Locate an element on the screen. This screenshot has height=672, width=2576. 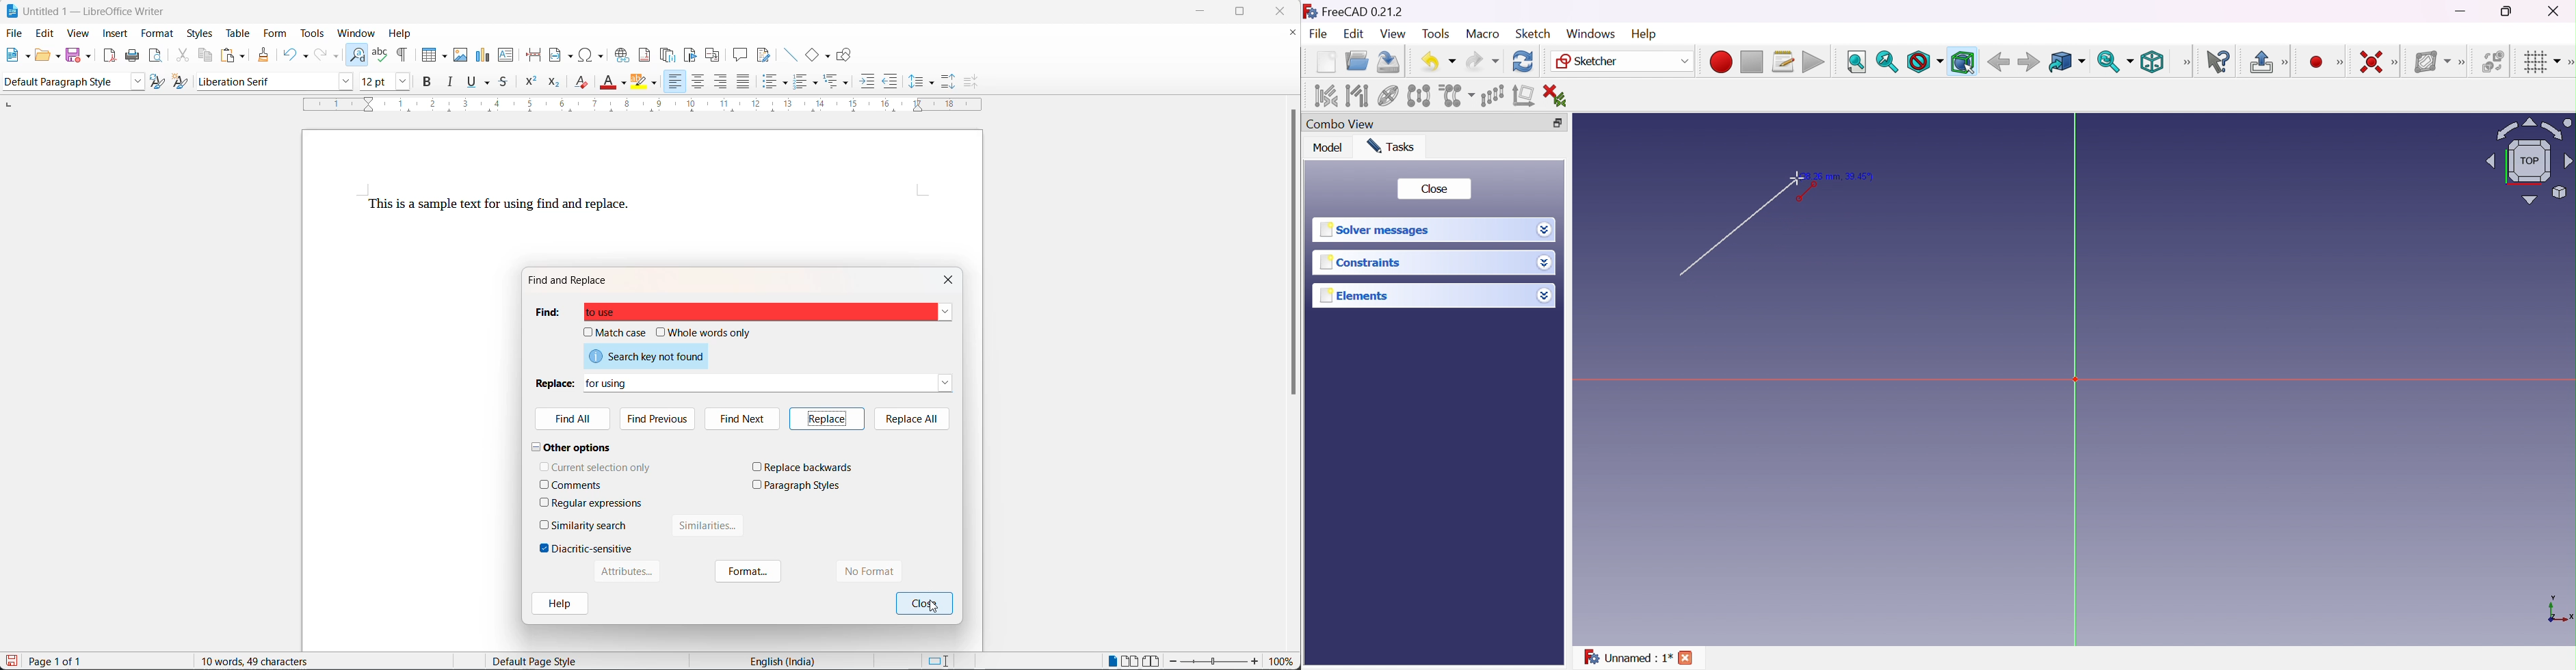
Macros... is located at coordinates (1784, 62).